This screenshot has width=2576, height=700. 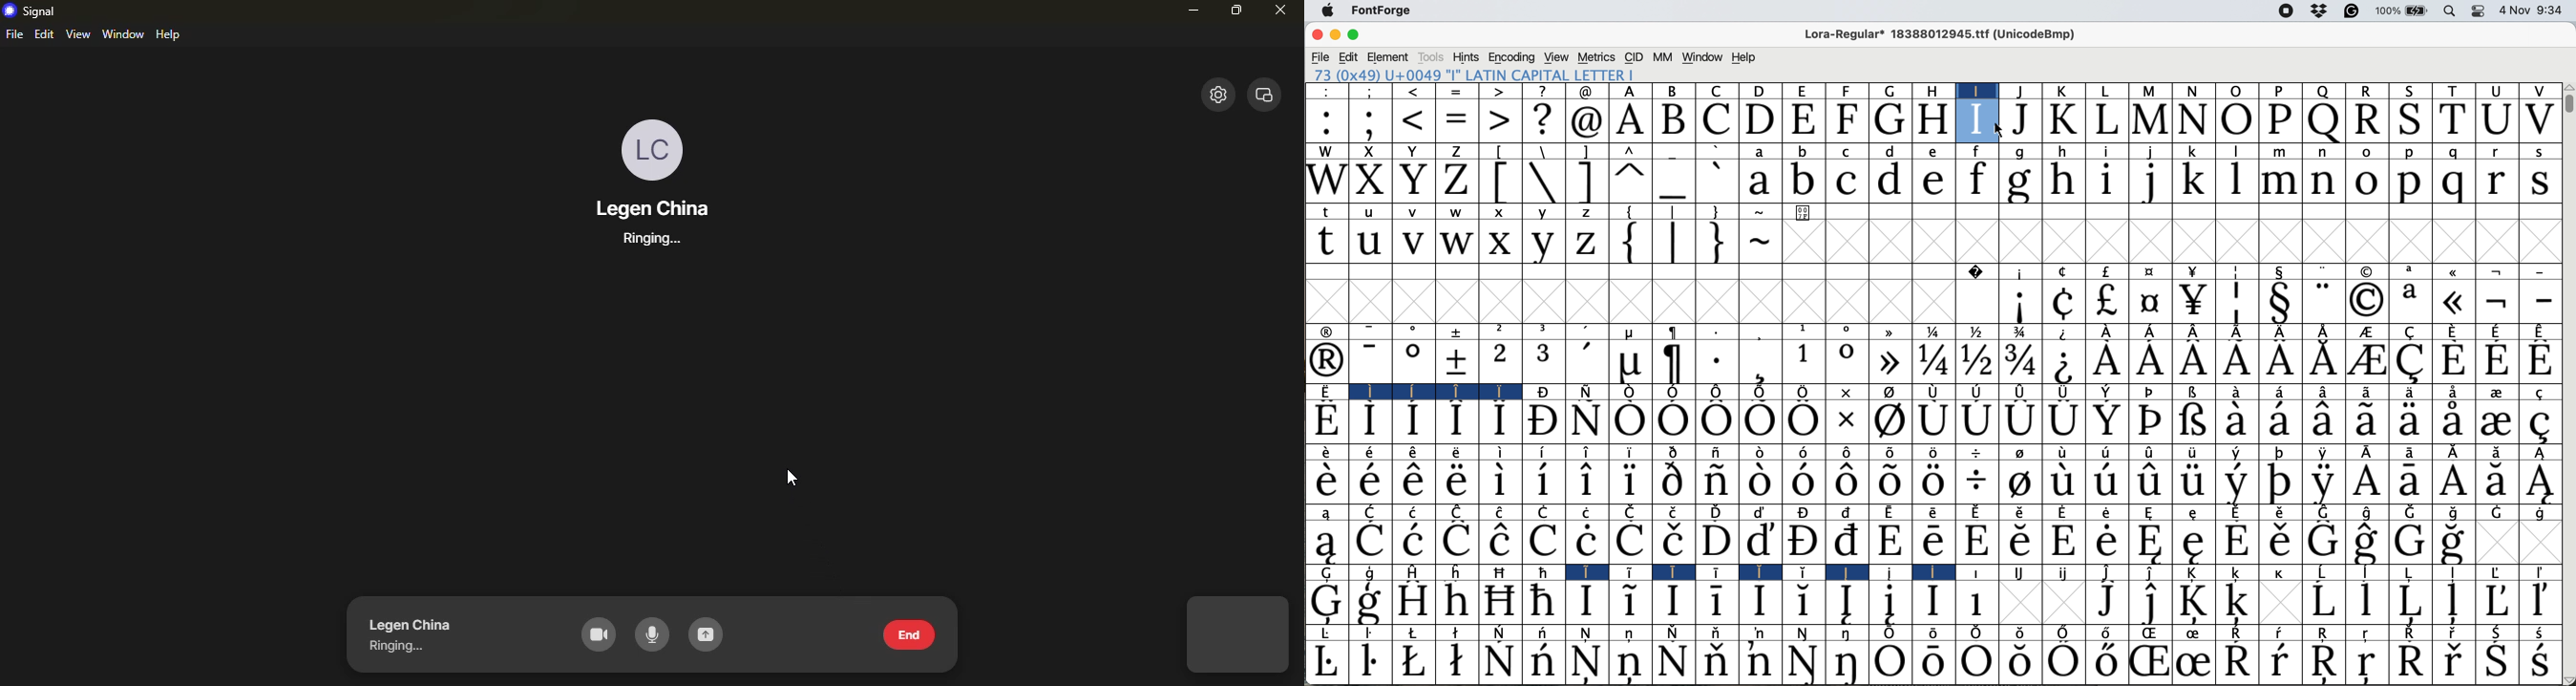 What do you see at coordinates (2237, 420) in the screenshot?
I see `Symbol` at bounding box center [2237, 420].